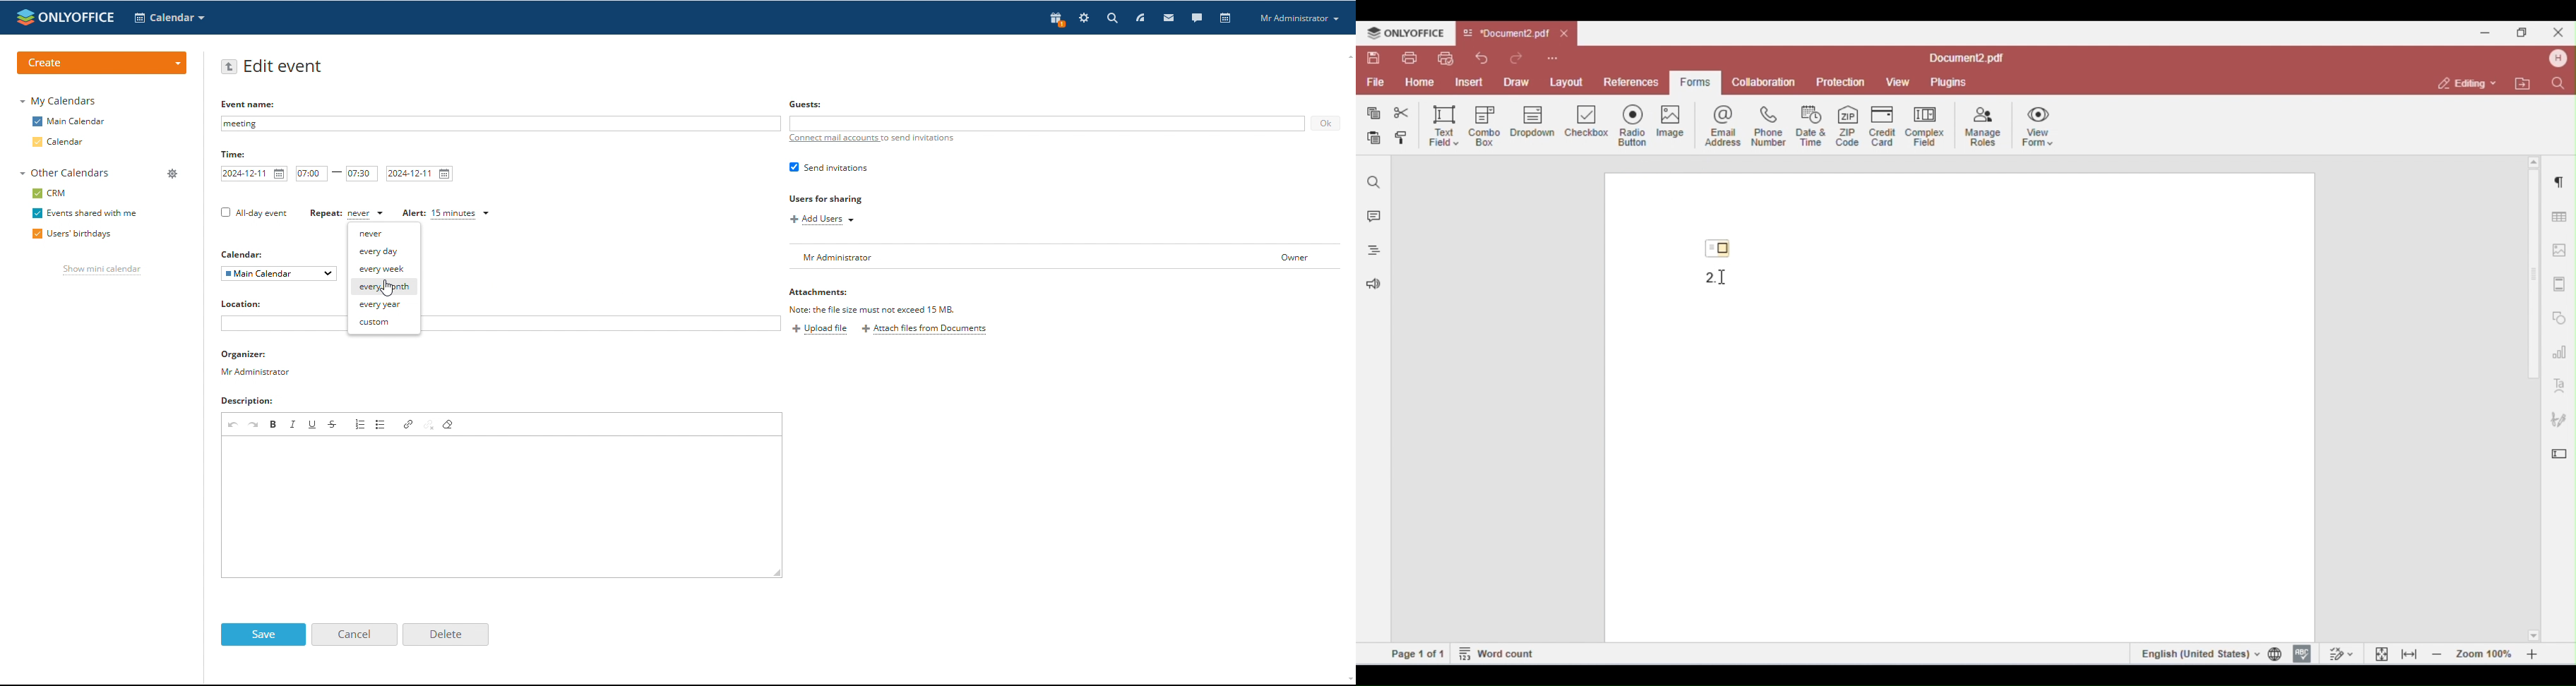 This screenshot has height=700, width=2576. I want to click on every week, so click(384, 269).